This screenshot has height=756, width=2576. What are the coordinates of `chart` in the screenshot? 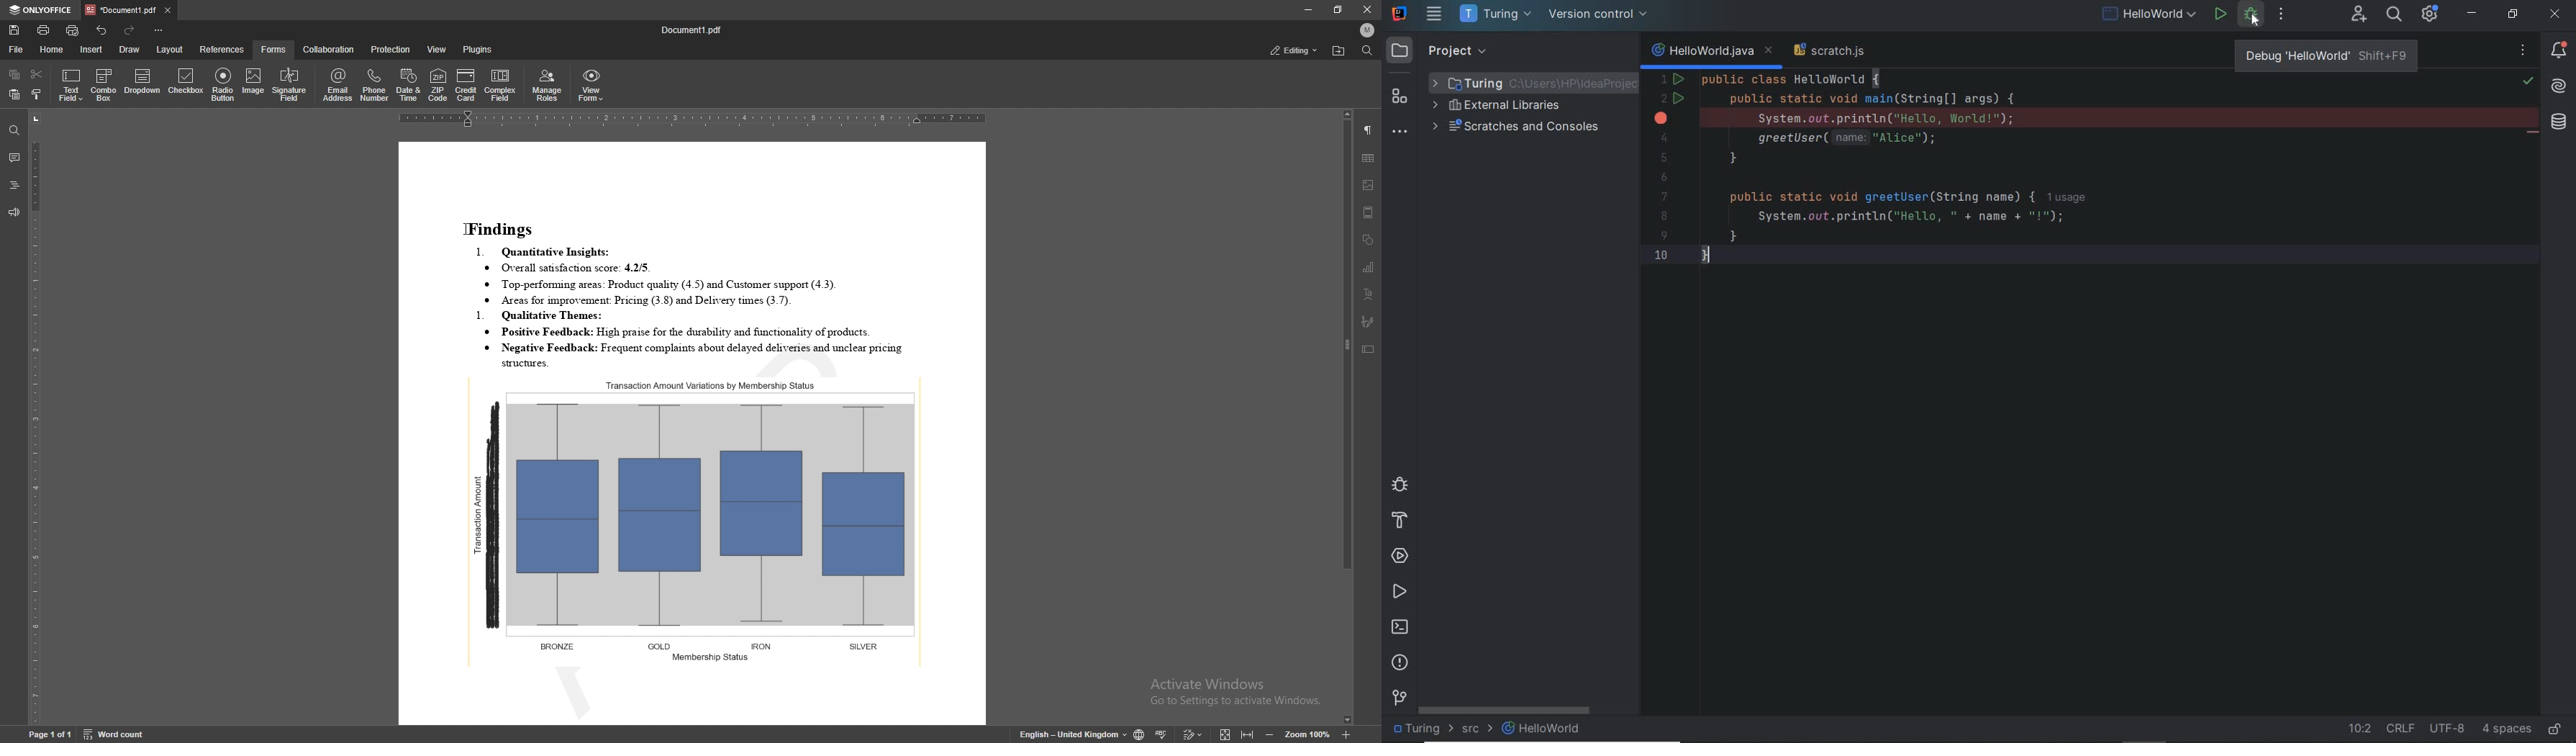 It's located at (1369, 267).